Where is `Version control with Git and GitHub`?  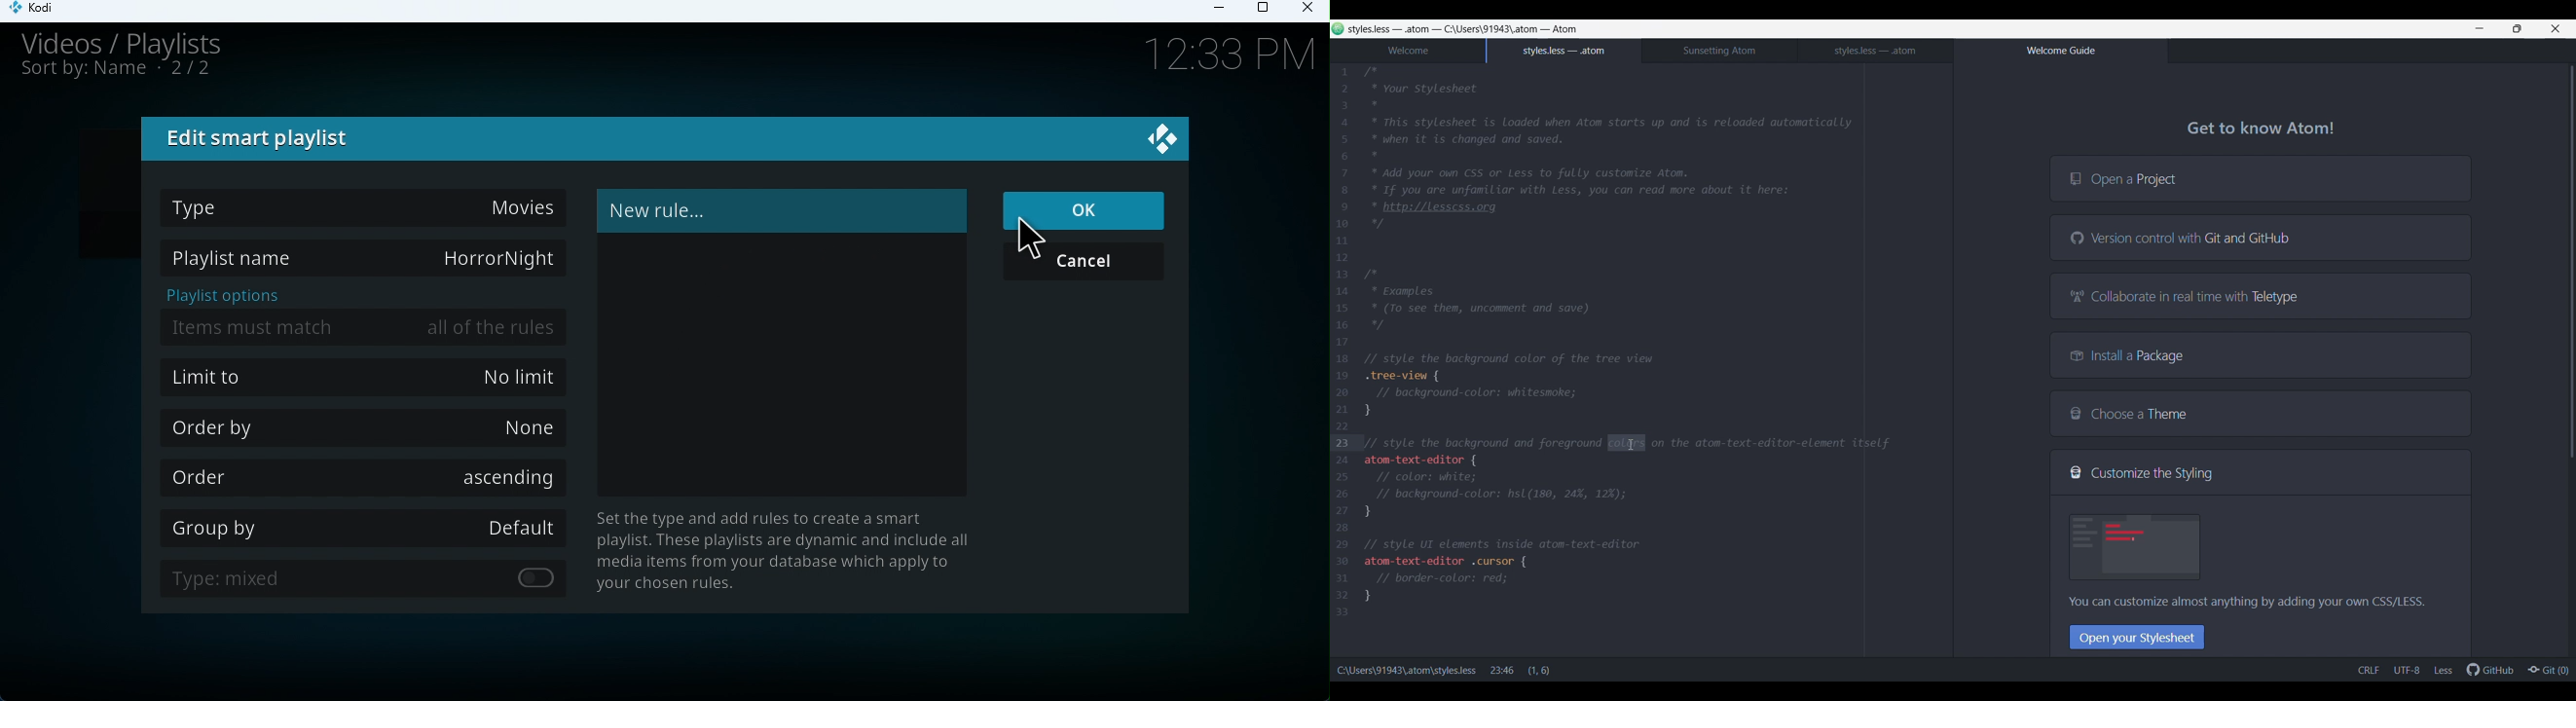 Version control with Git and GitHub is located at coordinates (2260, 237).